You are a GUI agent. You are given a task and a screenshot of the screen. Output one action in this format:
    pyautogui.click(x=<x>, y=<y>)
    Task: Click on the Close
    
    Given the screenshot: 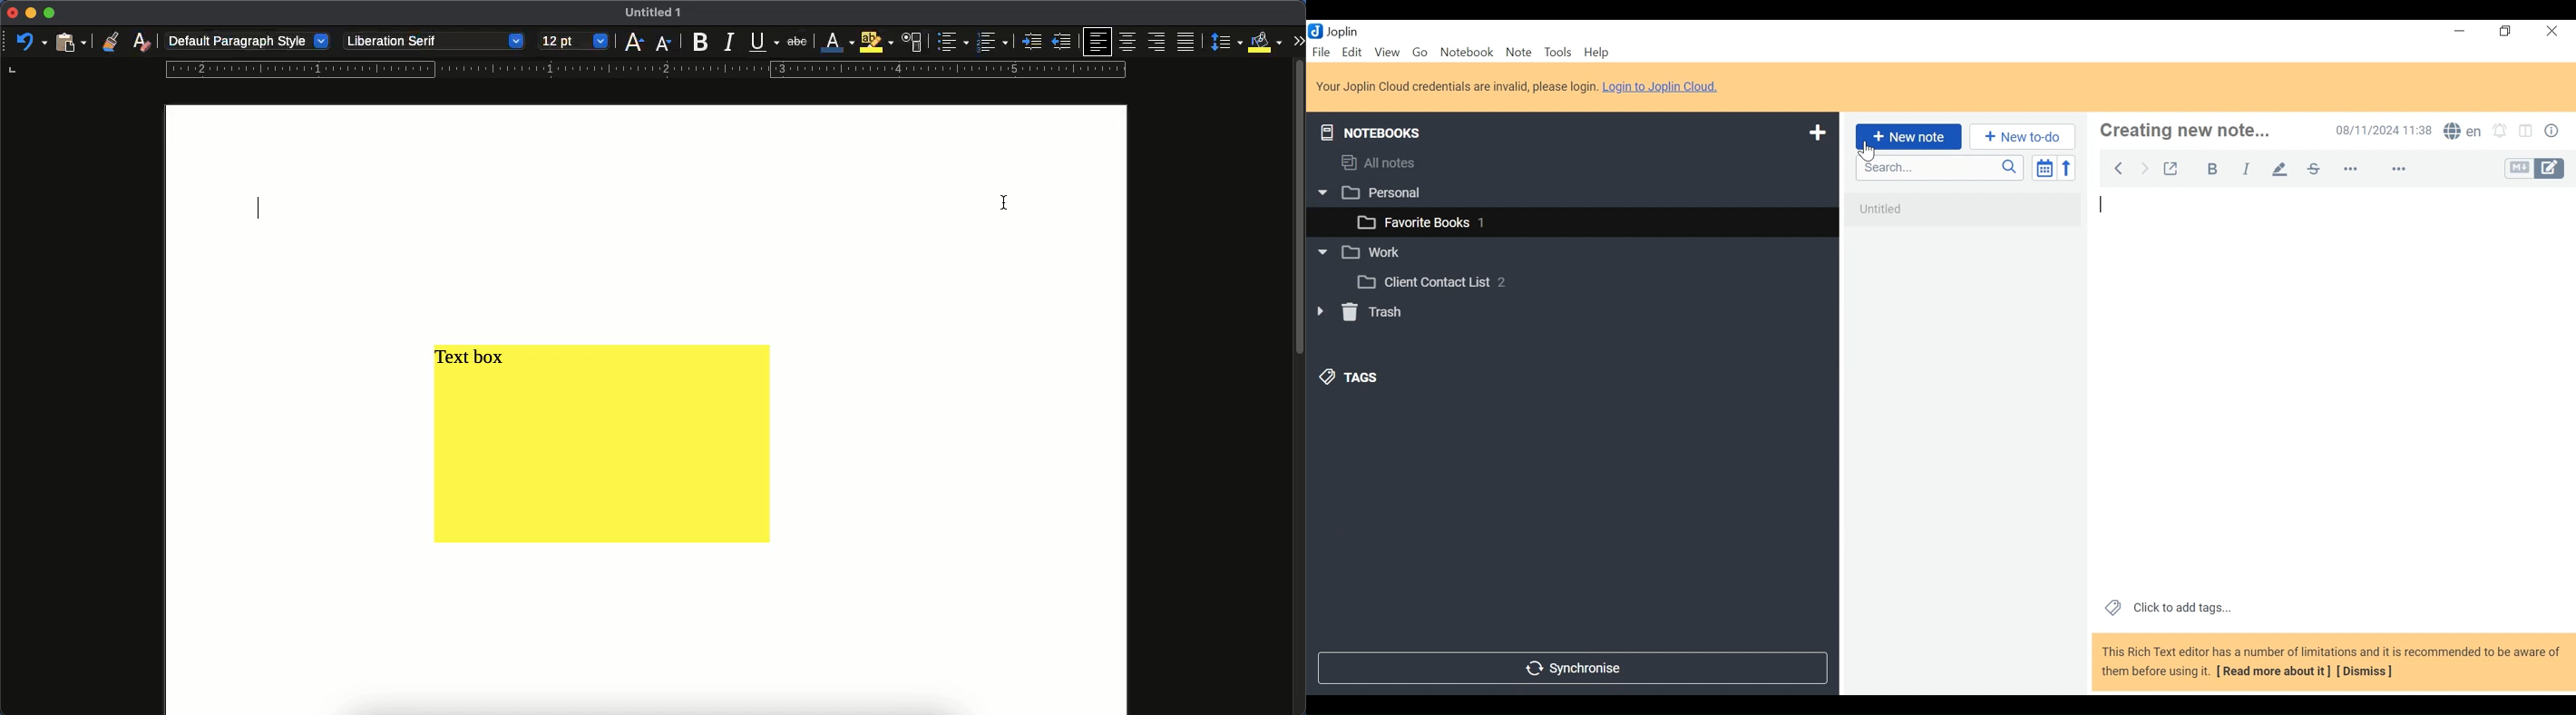 What is the action you would take?
    pyautogui.click(x=2554, y=30)
    